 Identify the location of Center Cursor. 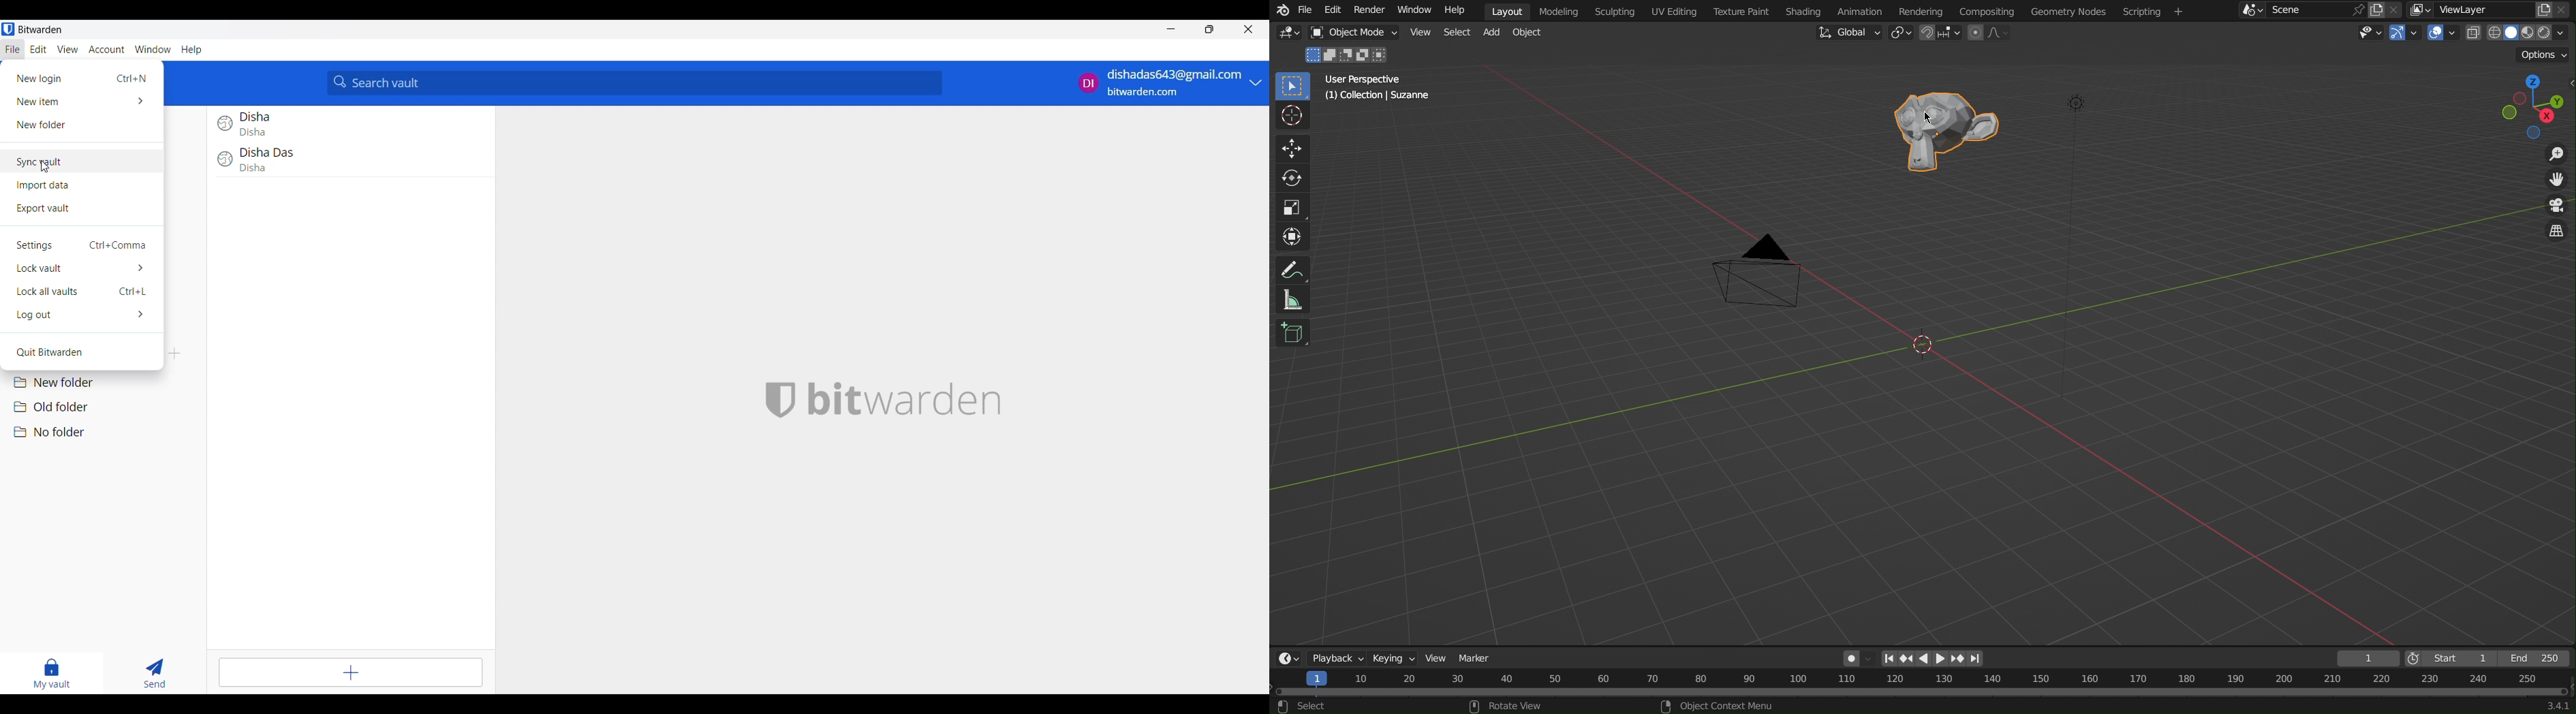
(1924, 348).